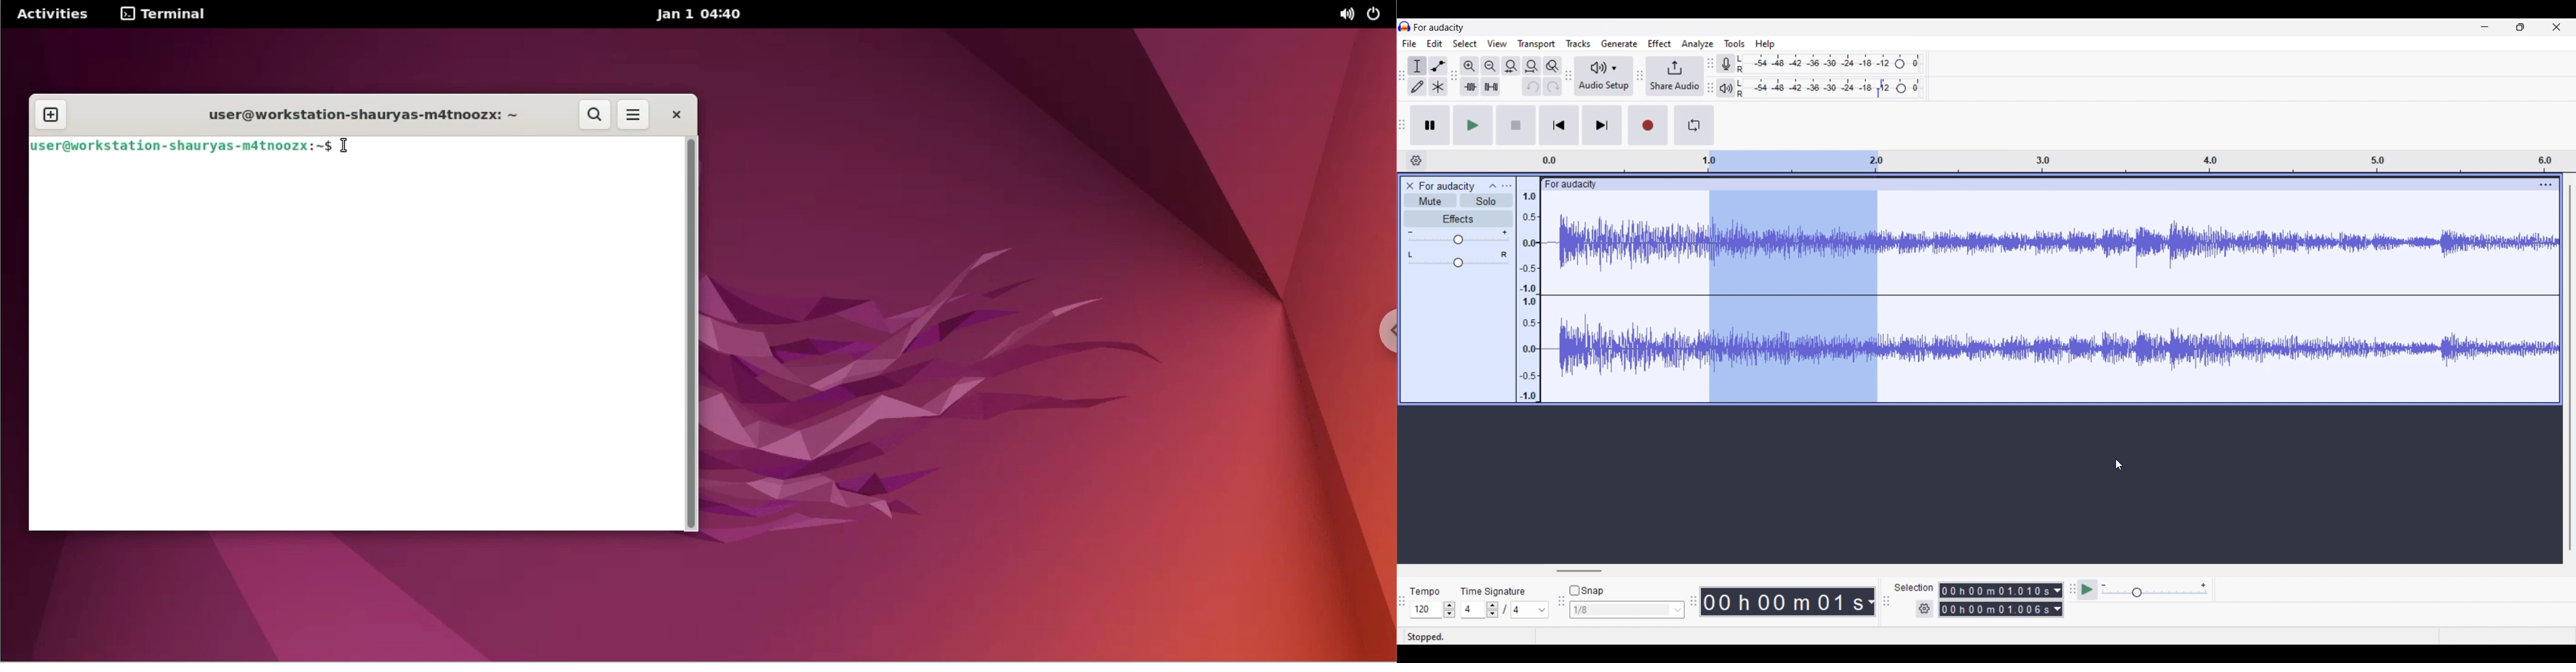 Image resolution: width=2576 pixels, height=672 pixels. What do you see at coordinates (1619, 44) in the screenshot?
I see `Generate menu` at bounding box center [1619, 44].